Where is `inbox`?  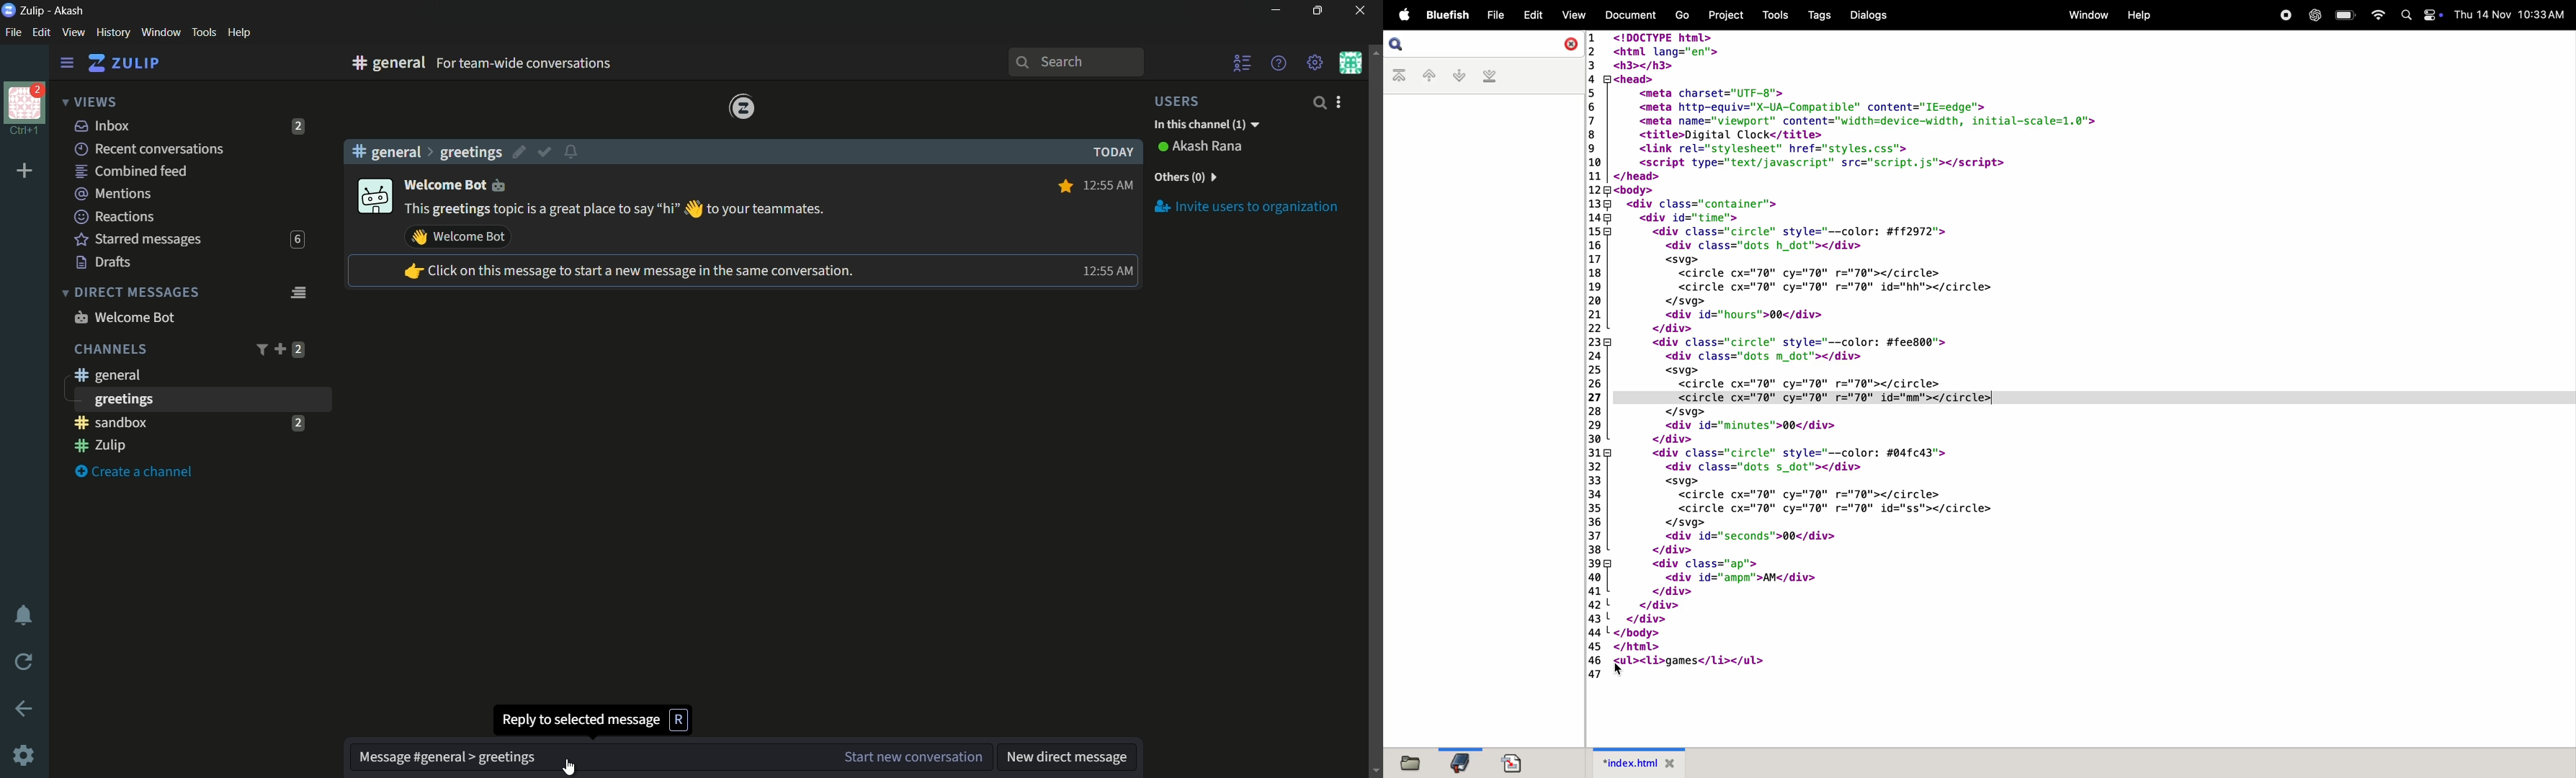 inbox is located at coordinates (103, 125).